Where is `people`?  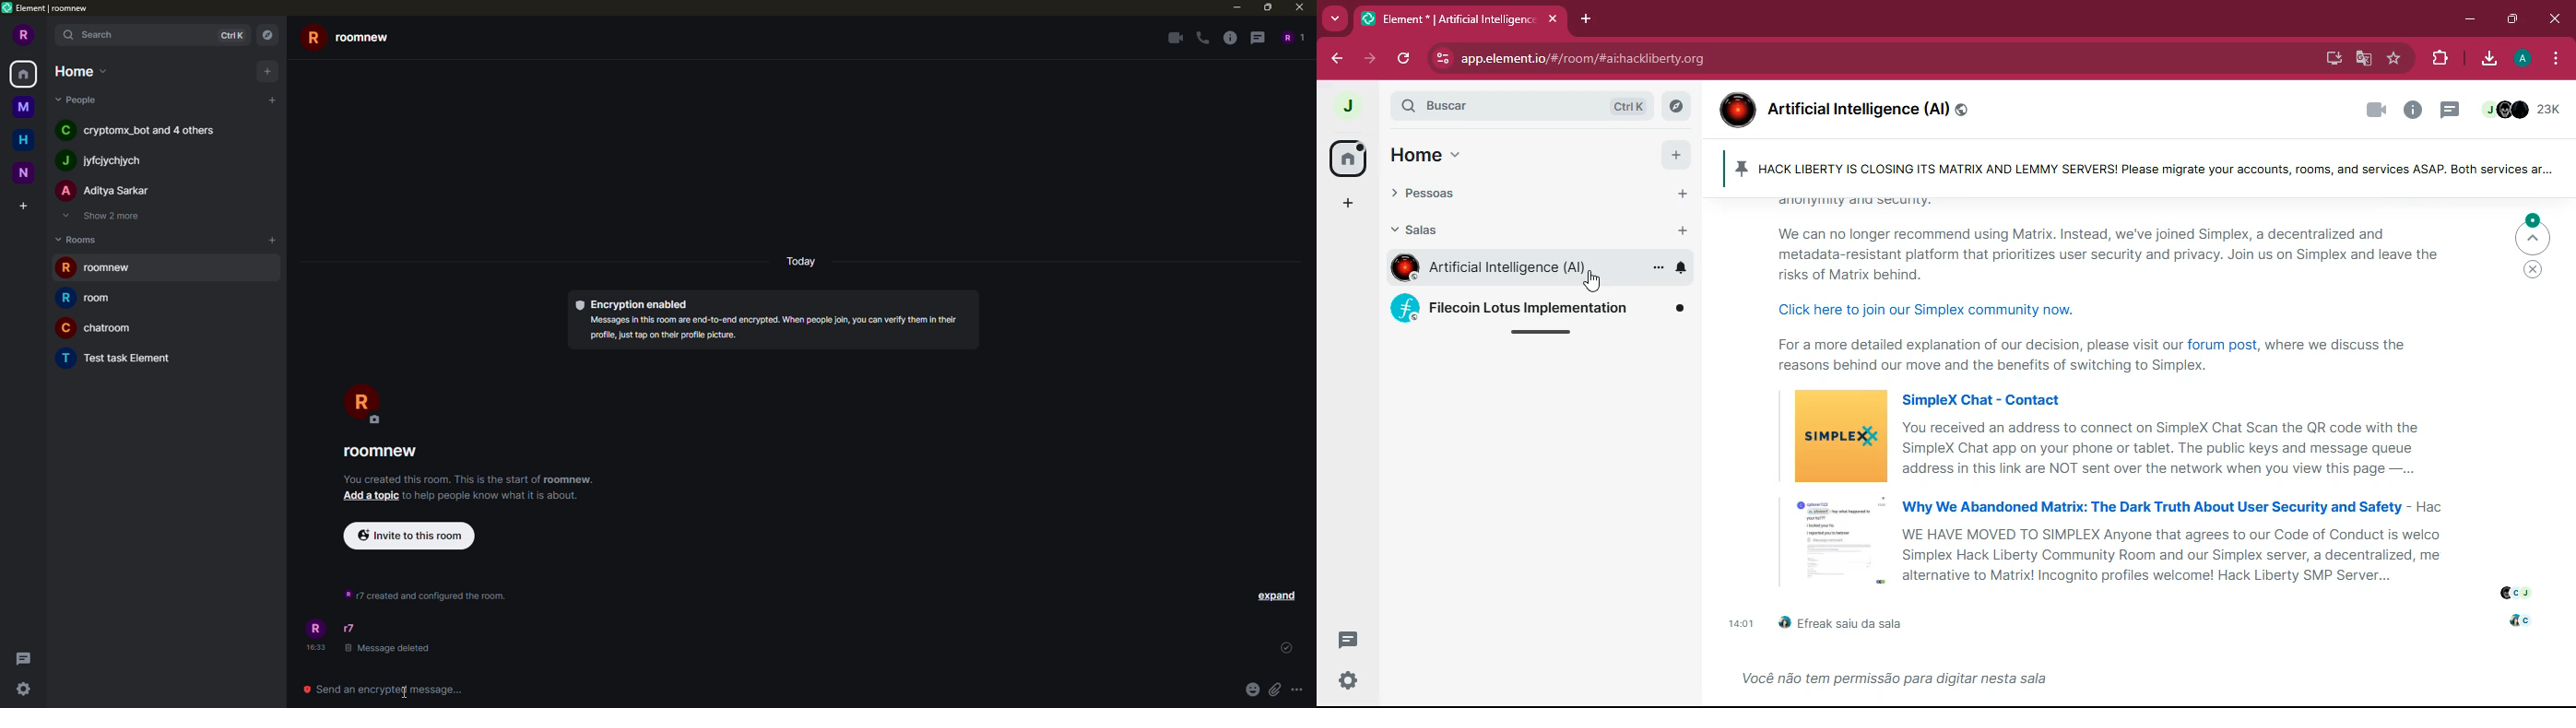
people is located at coordinates (79, 99).